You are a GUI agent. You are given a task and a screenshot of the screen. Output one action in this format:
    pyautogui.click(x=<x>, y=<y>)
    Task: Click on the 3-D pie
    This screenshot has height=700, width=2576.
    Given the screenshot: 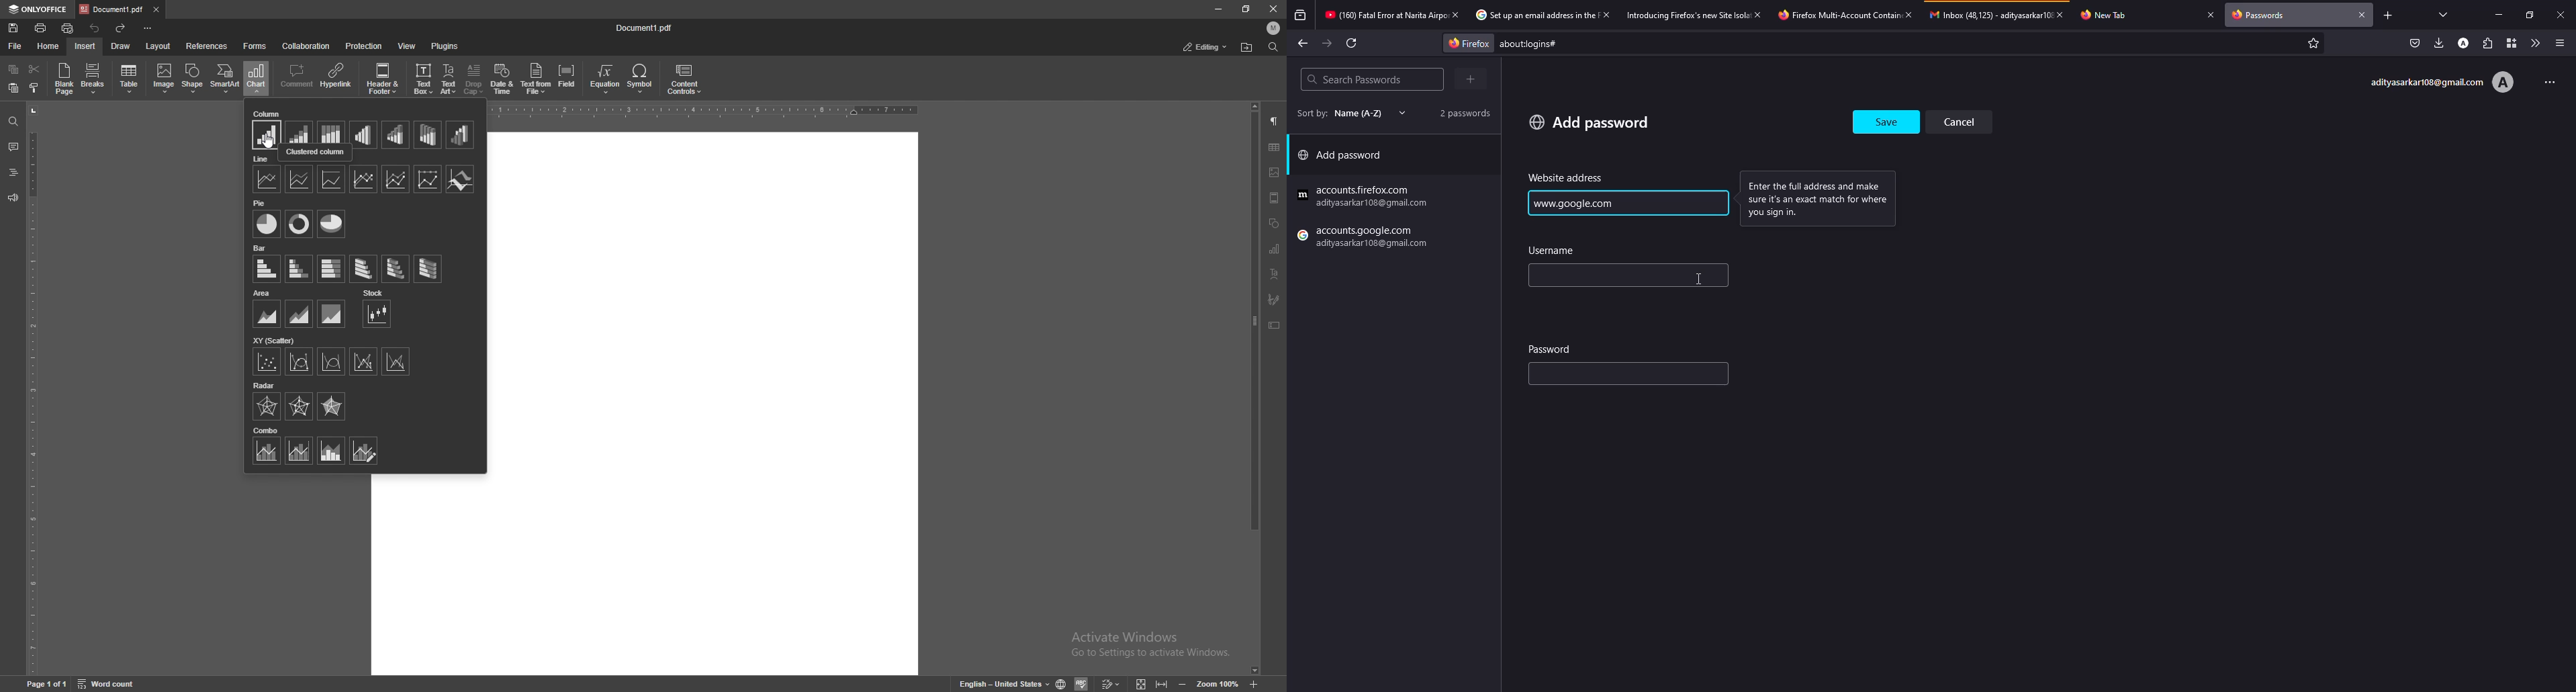 What is the action you would take?
    pyautogui.click(x=330, y=224)
    